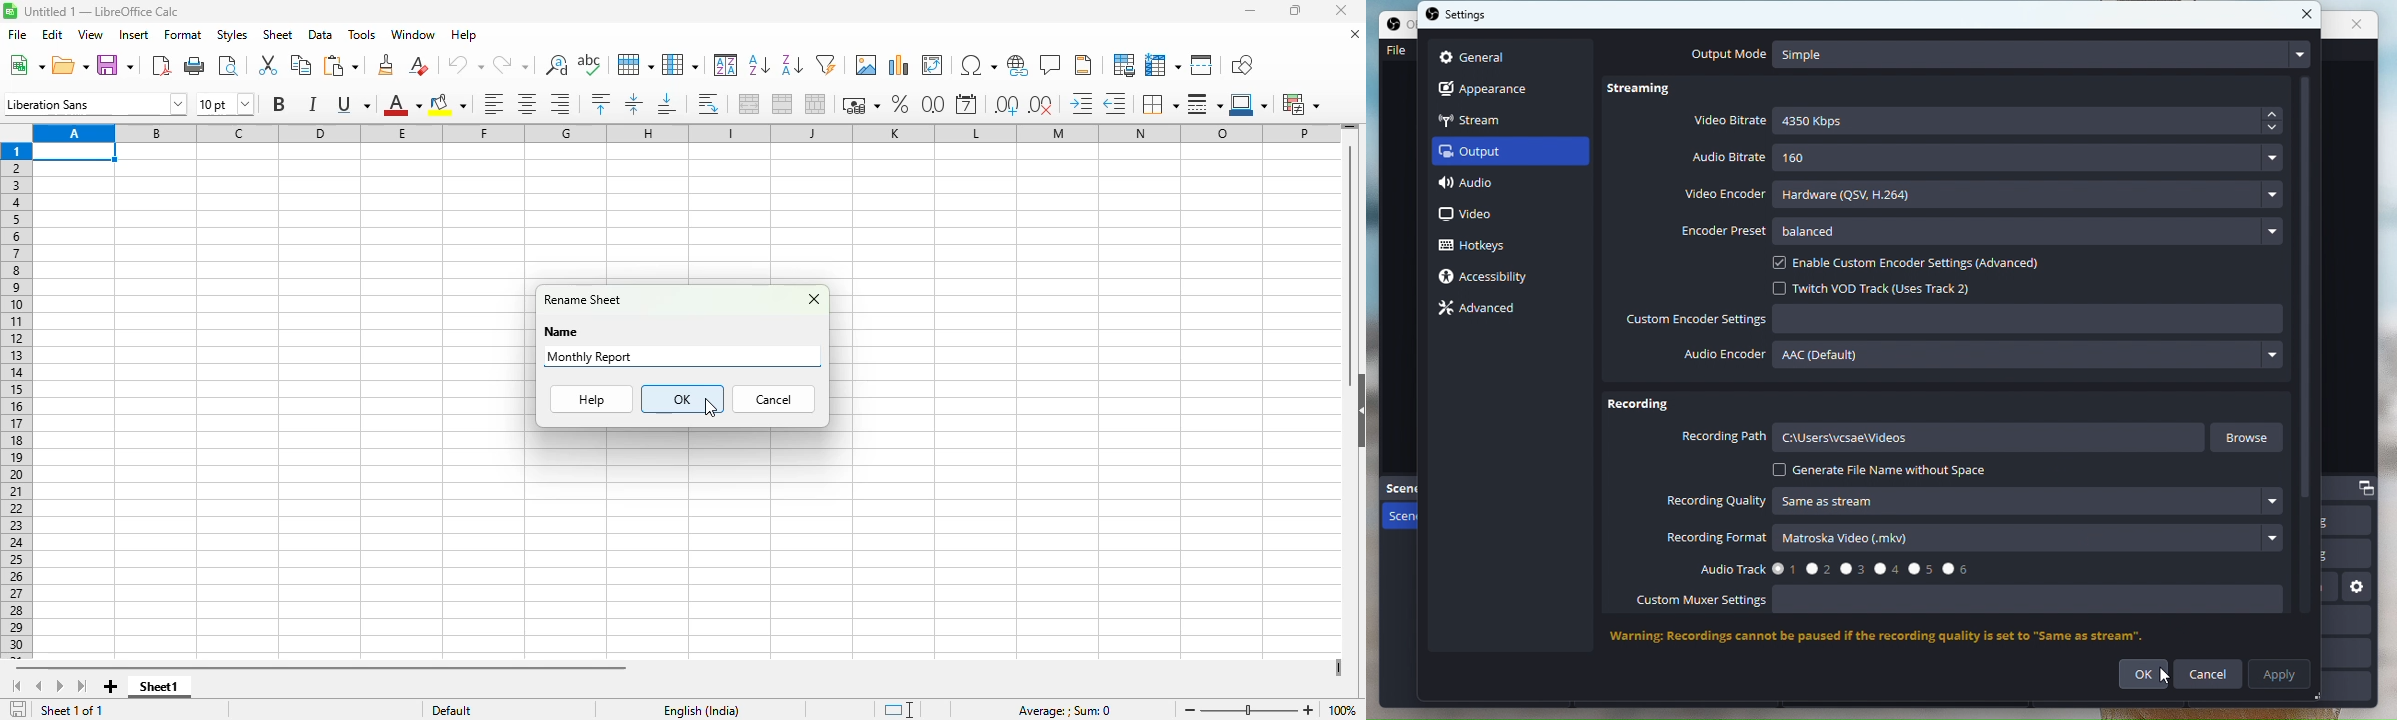 The image size is (2408, 728). I want to click on vertical scroll bar, so click(1352, 257).